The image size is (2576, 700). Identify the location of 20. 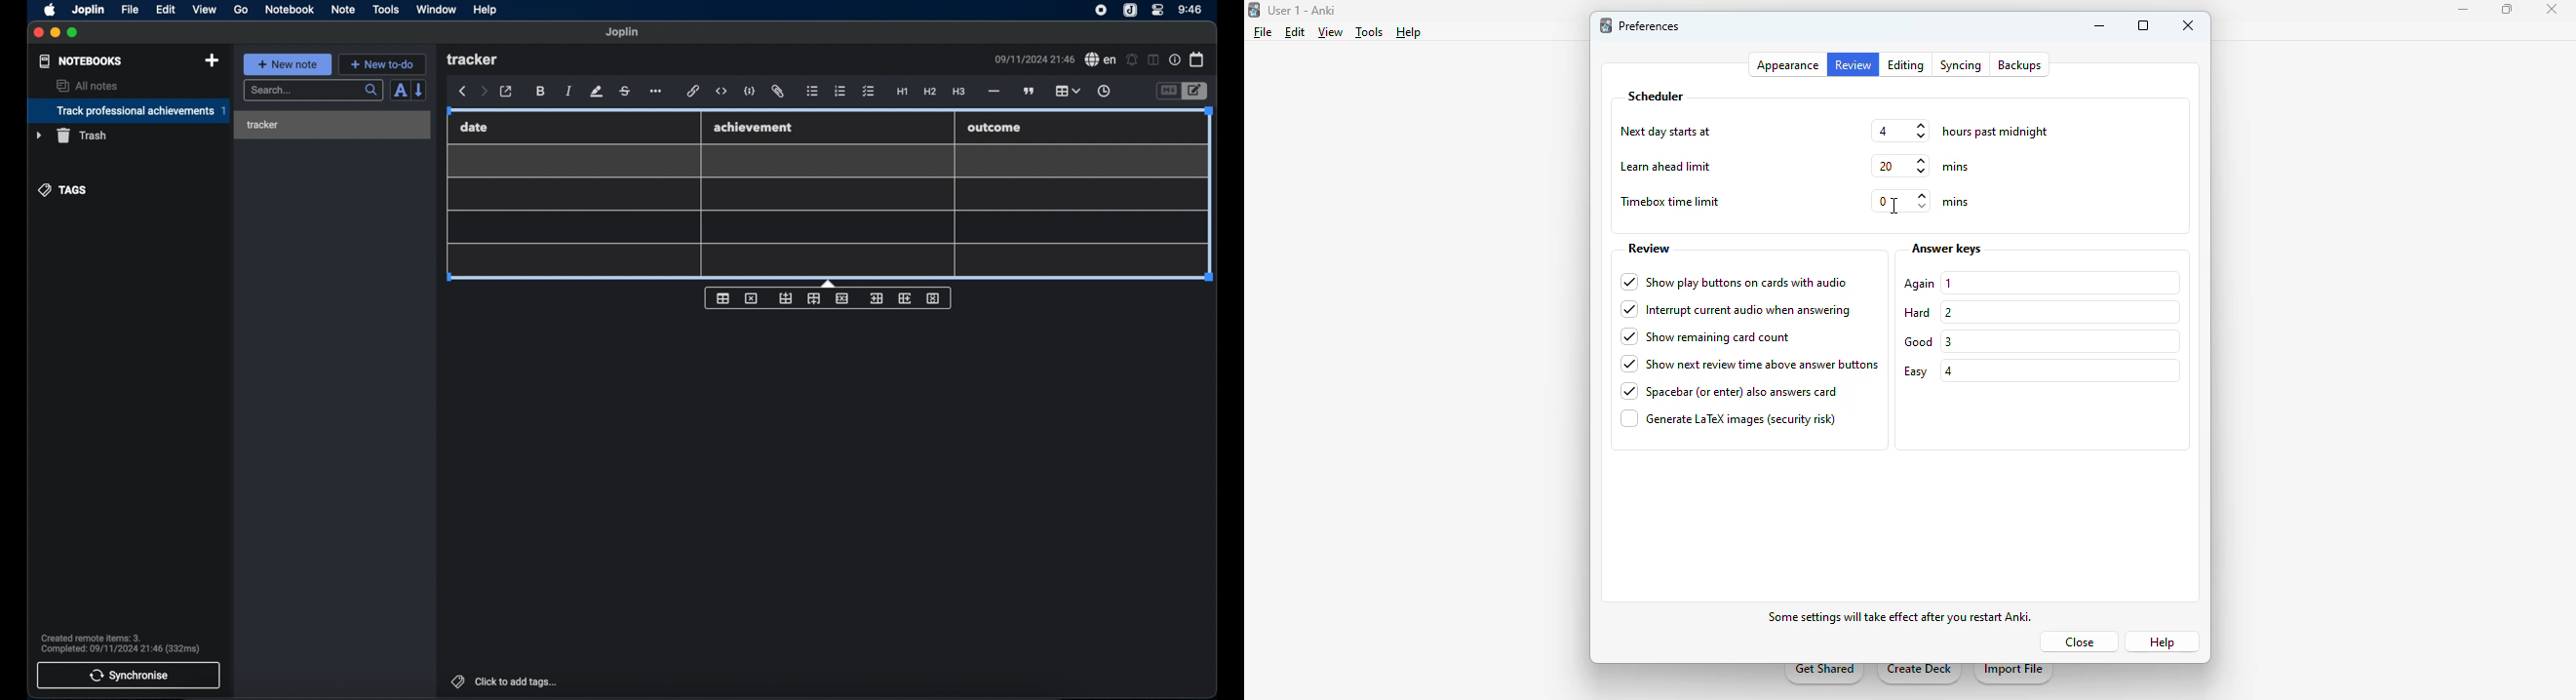
(1902, 166).